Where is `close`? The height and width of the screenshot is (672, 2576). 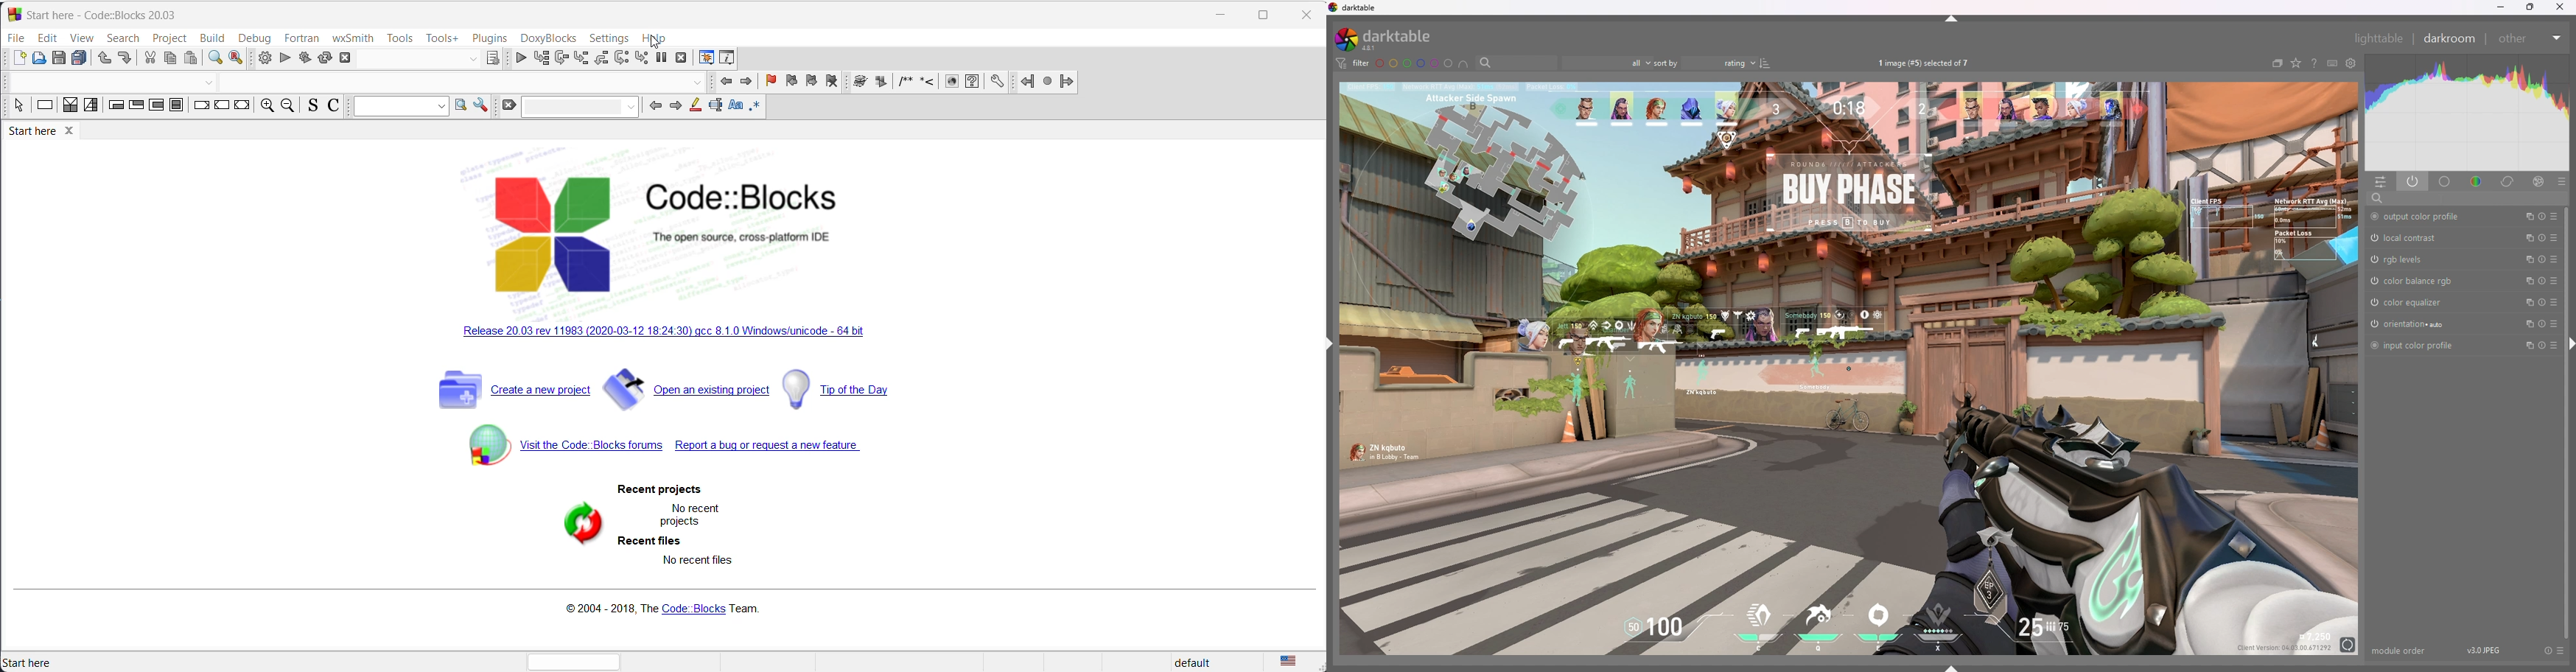
close is located at coordinates (2559, 7).